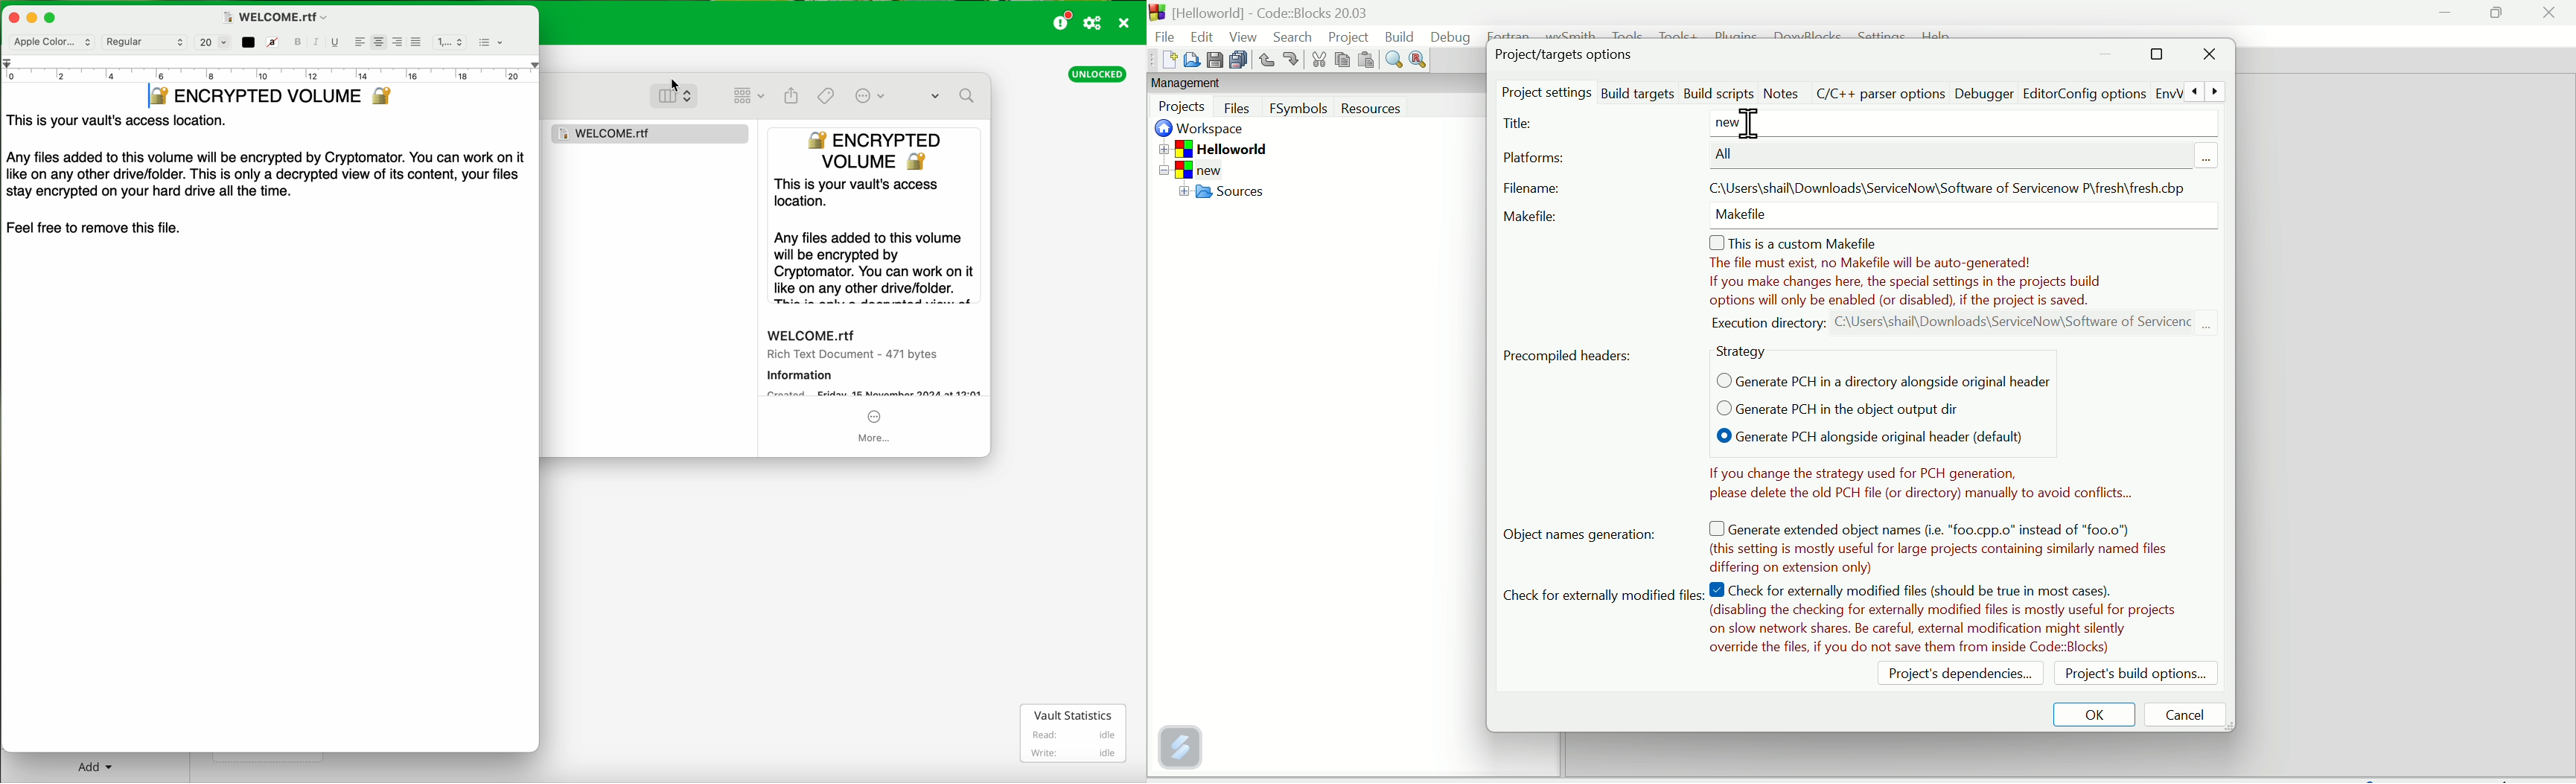  Describe the element at coordinates (1392, 62) in the screenshot. I see `Find` at that location.